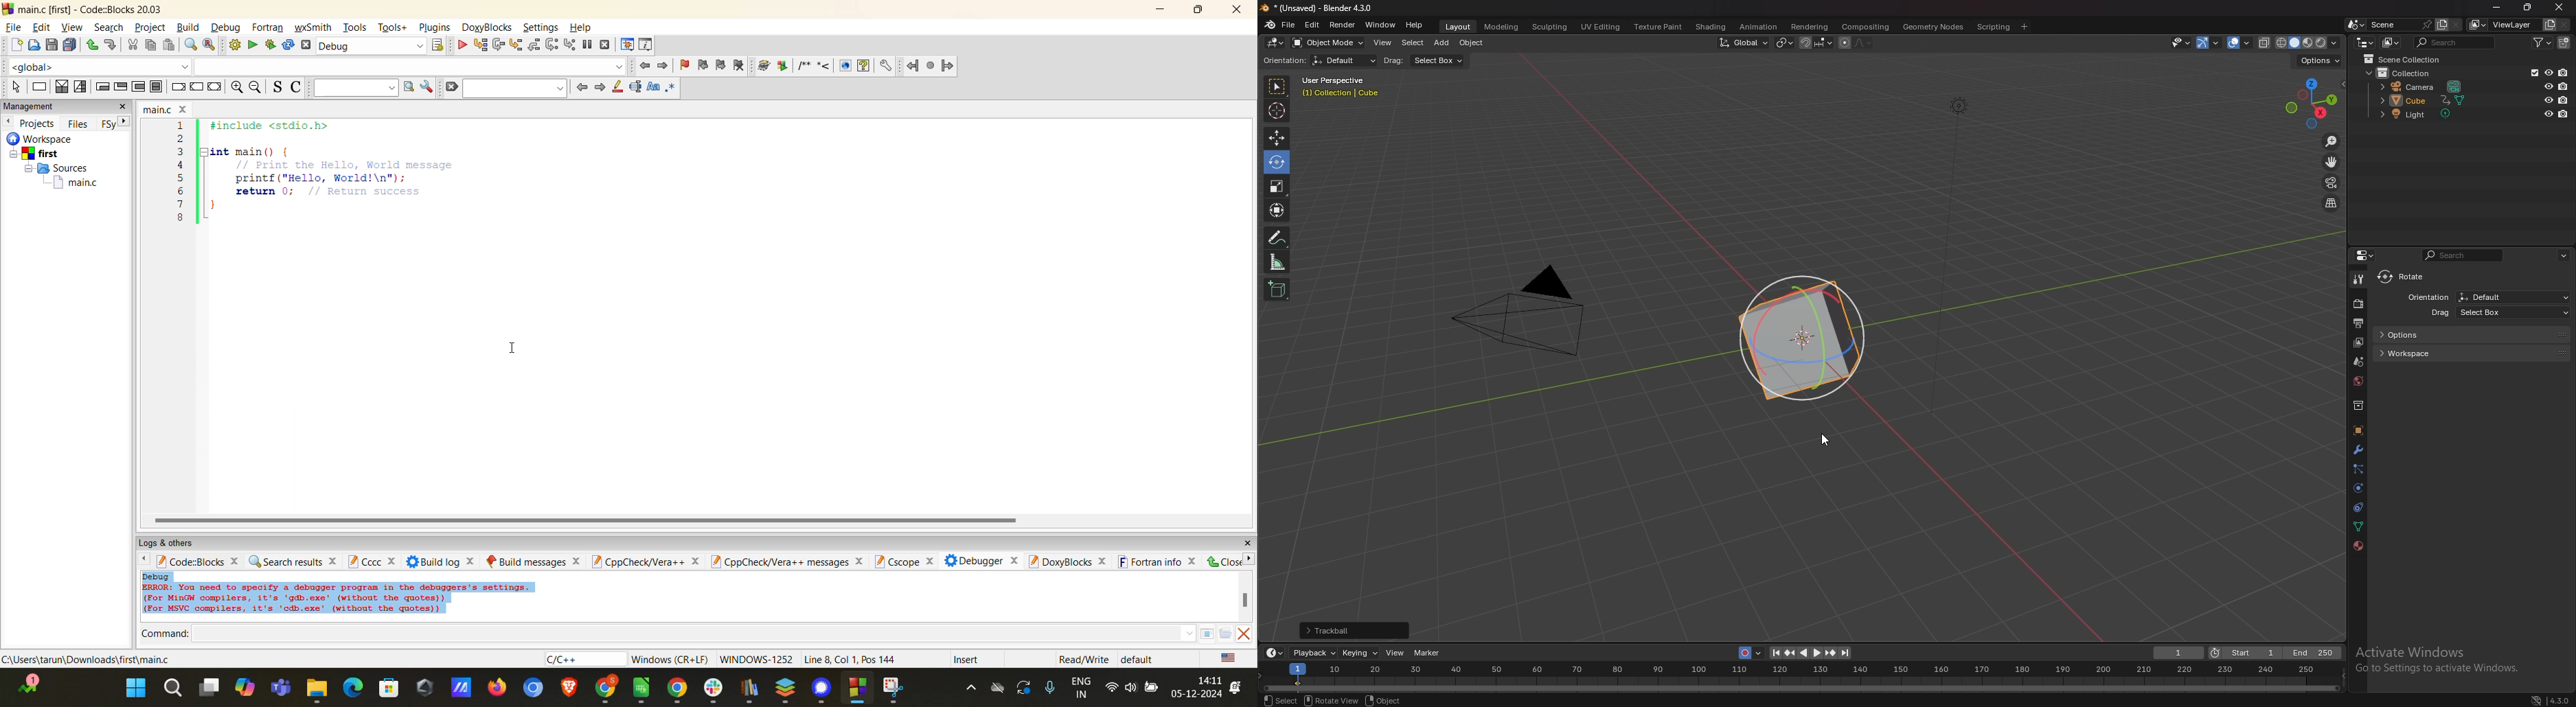 The width and height of the screenshot is (2576, 728). Describe the element at coordinates (68, 45) in the screenshot. I see `save all` at that location.